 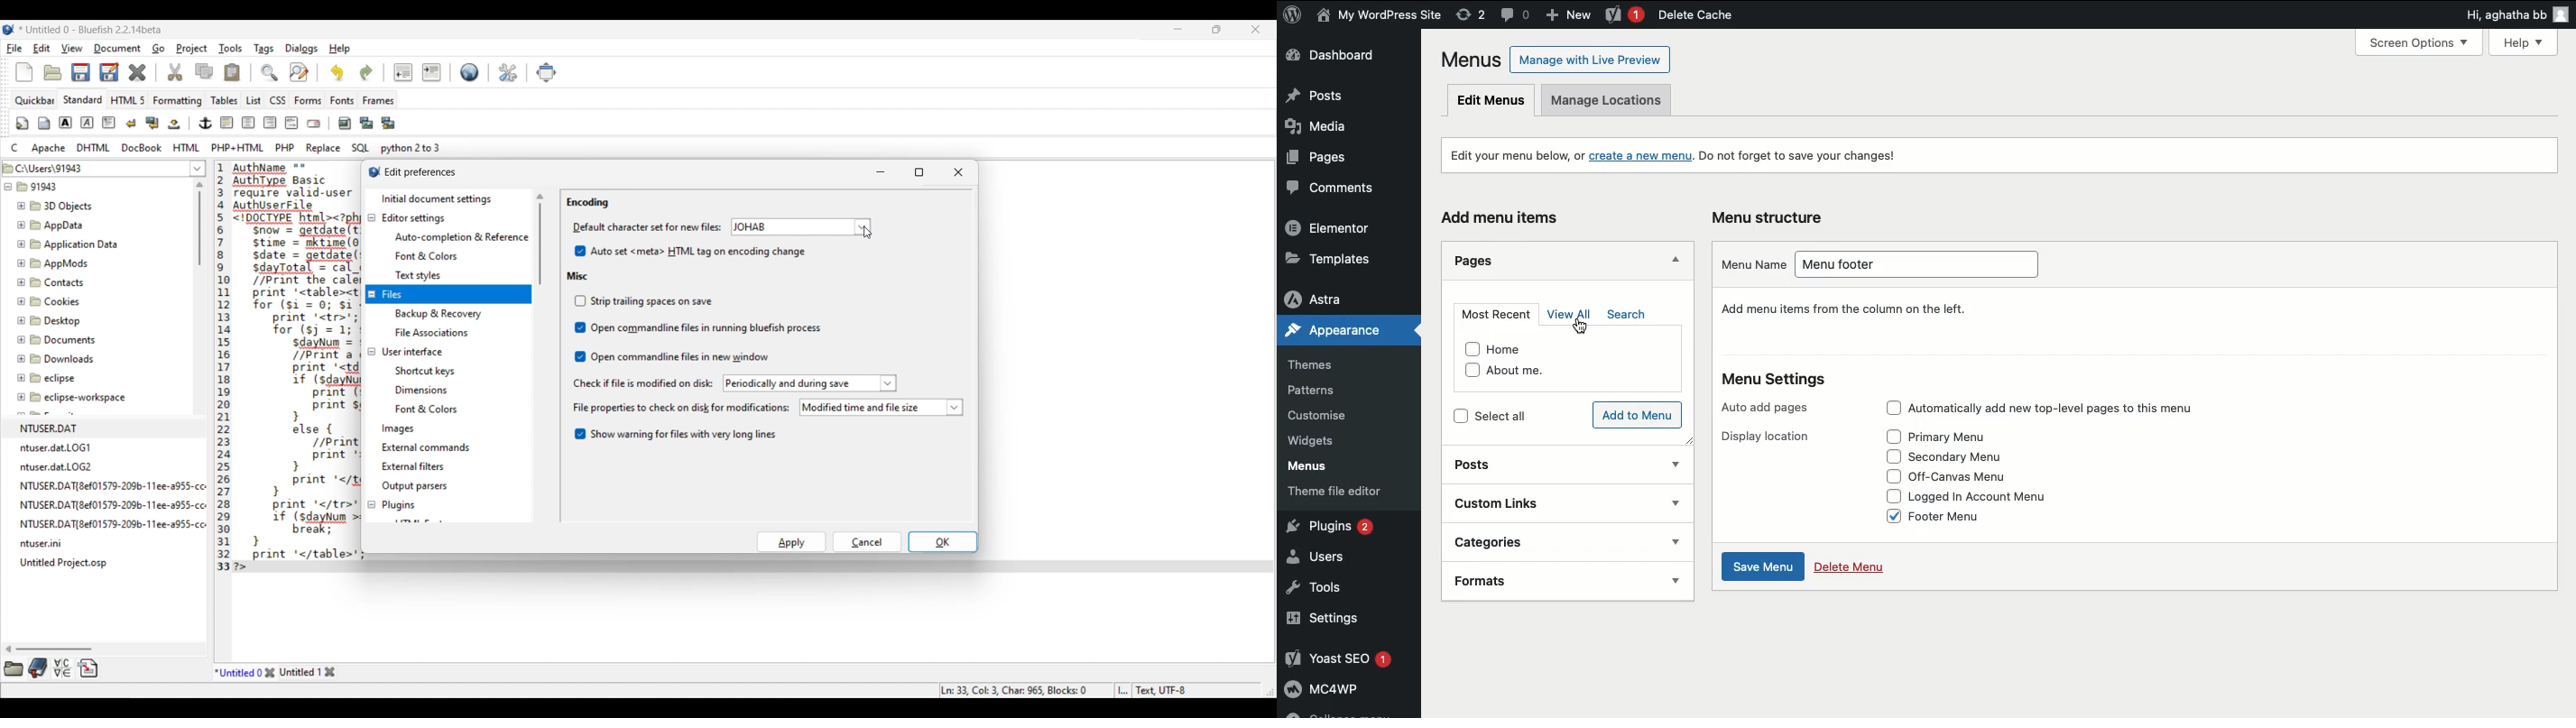 I want to click on About me., so click(x=1528, y=372).